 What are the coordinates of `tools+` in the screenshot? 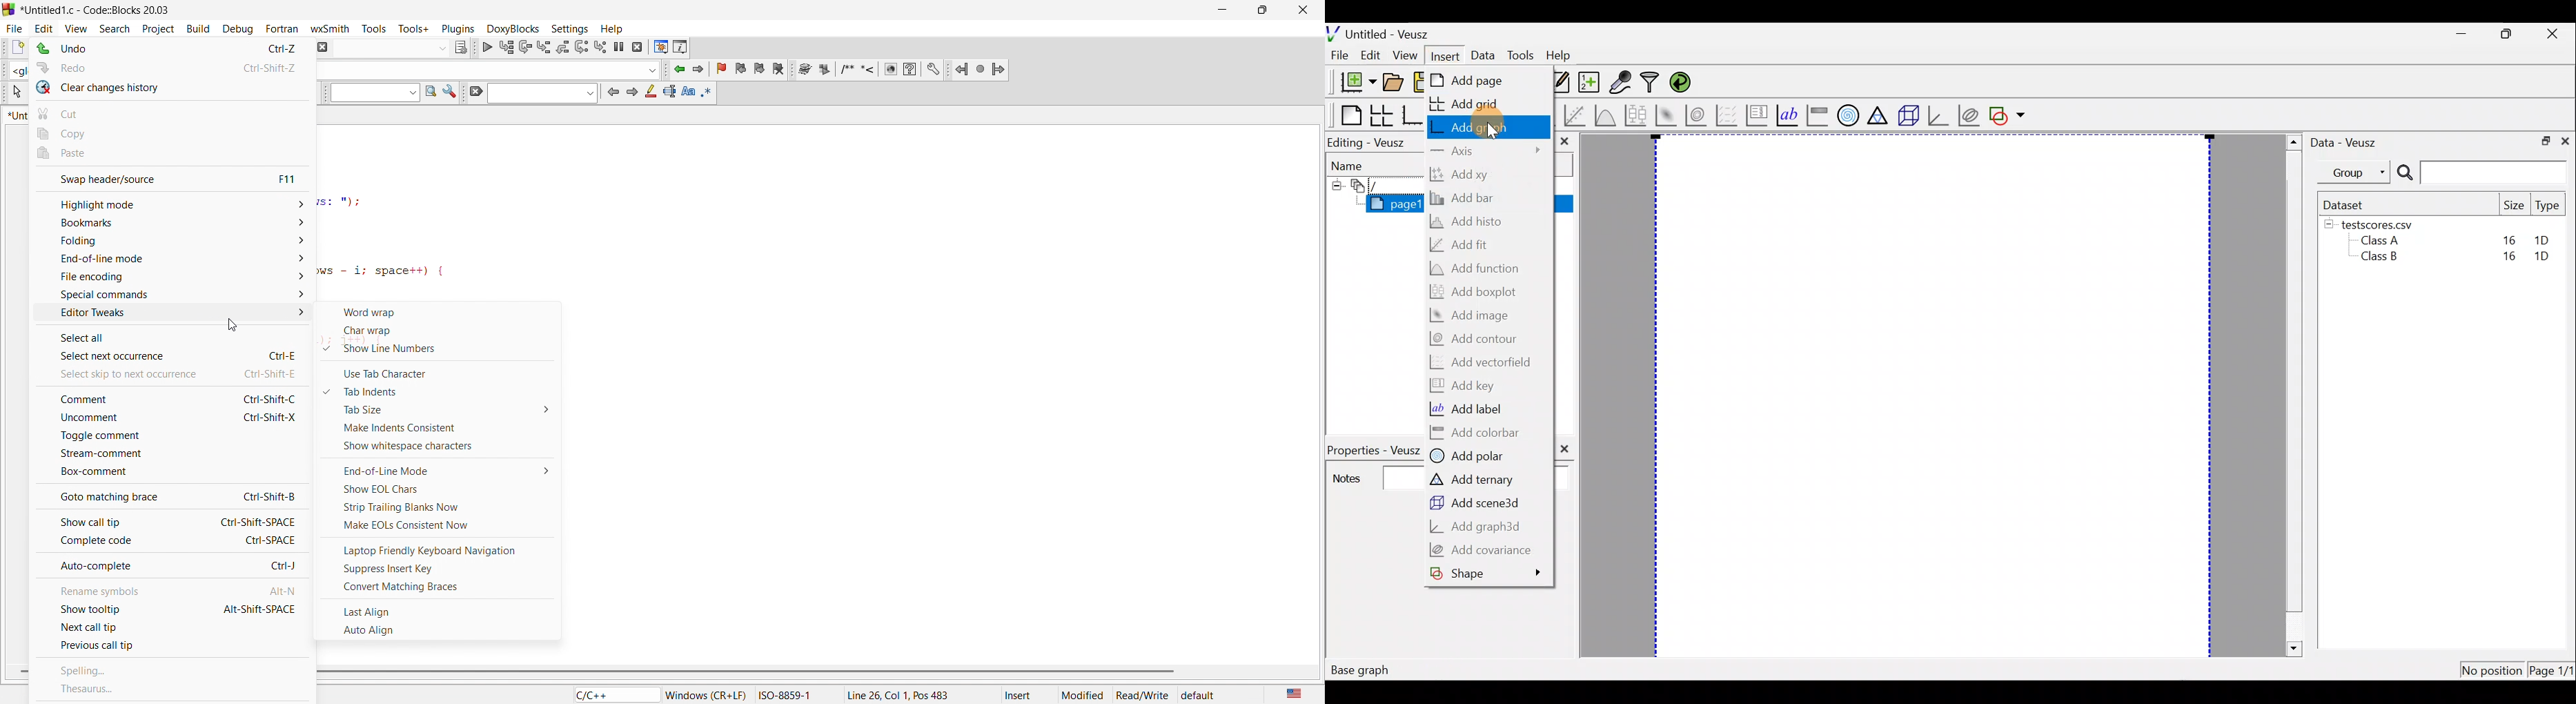 It's located at (416, 30).